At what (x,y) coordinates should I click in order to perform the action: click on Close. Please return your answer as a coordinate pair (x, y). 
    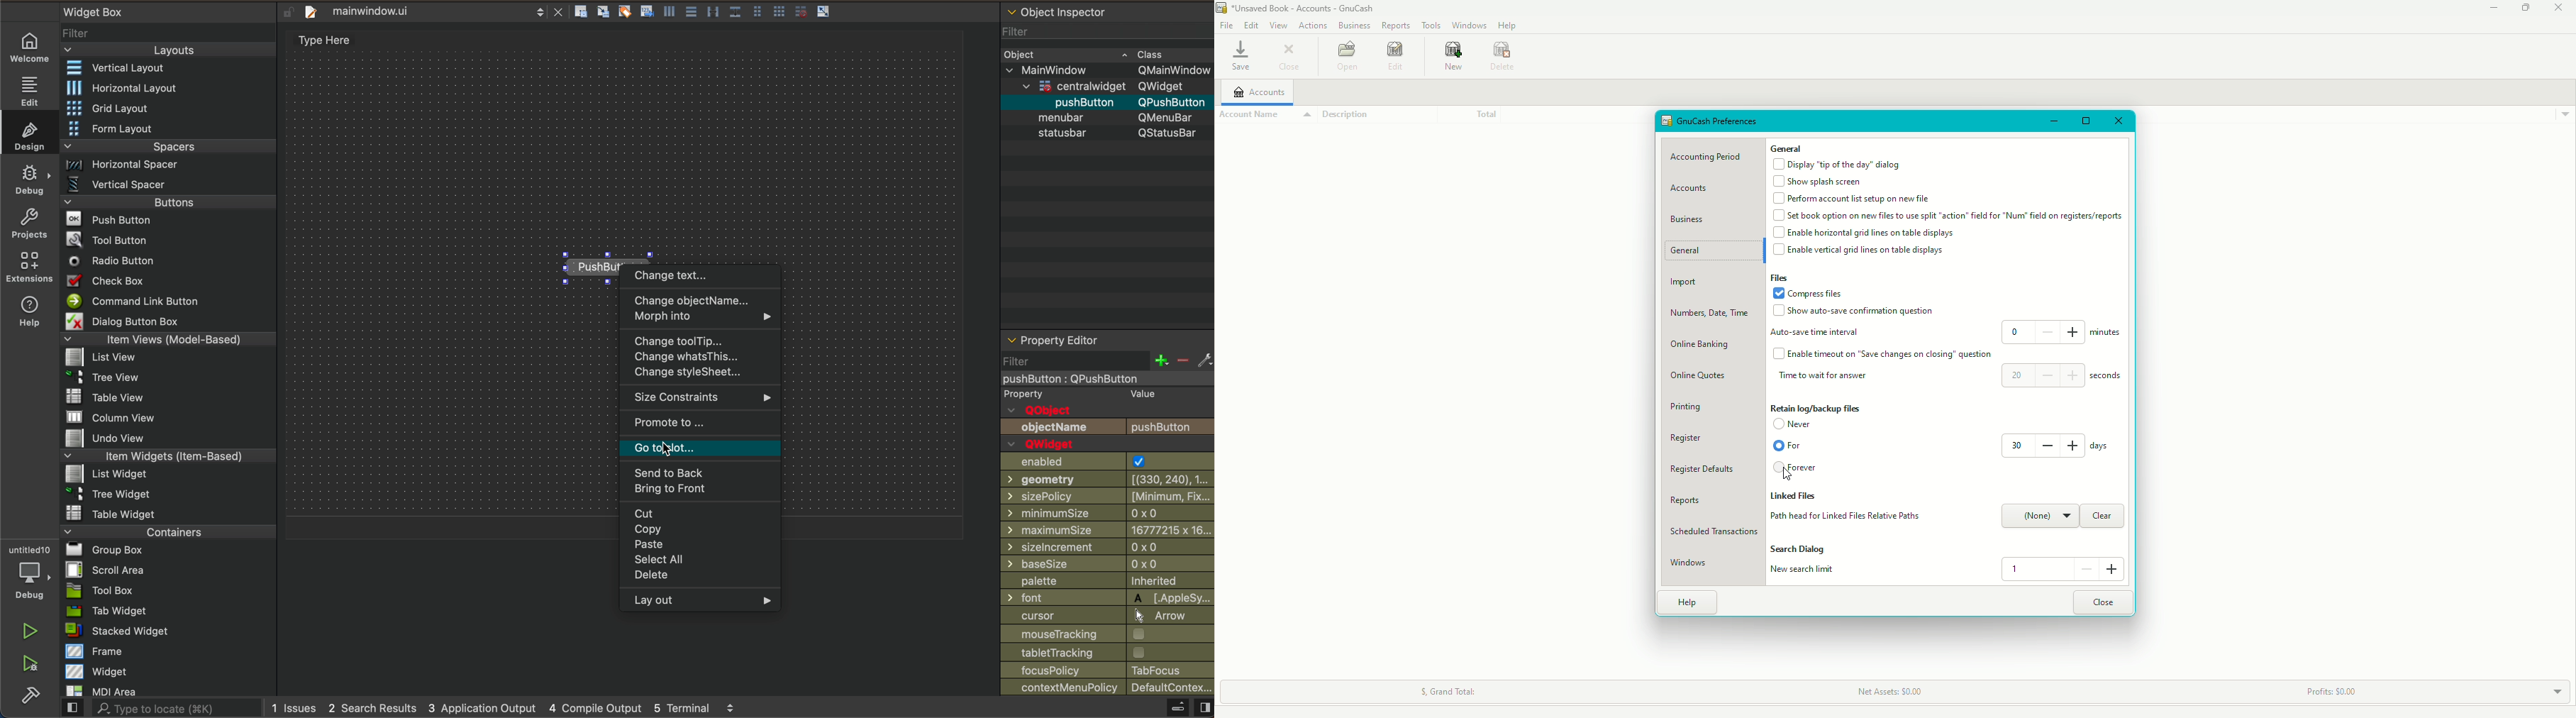
    Looking at the image, I should click on (2104, 602).